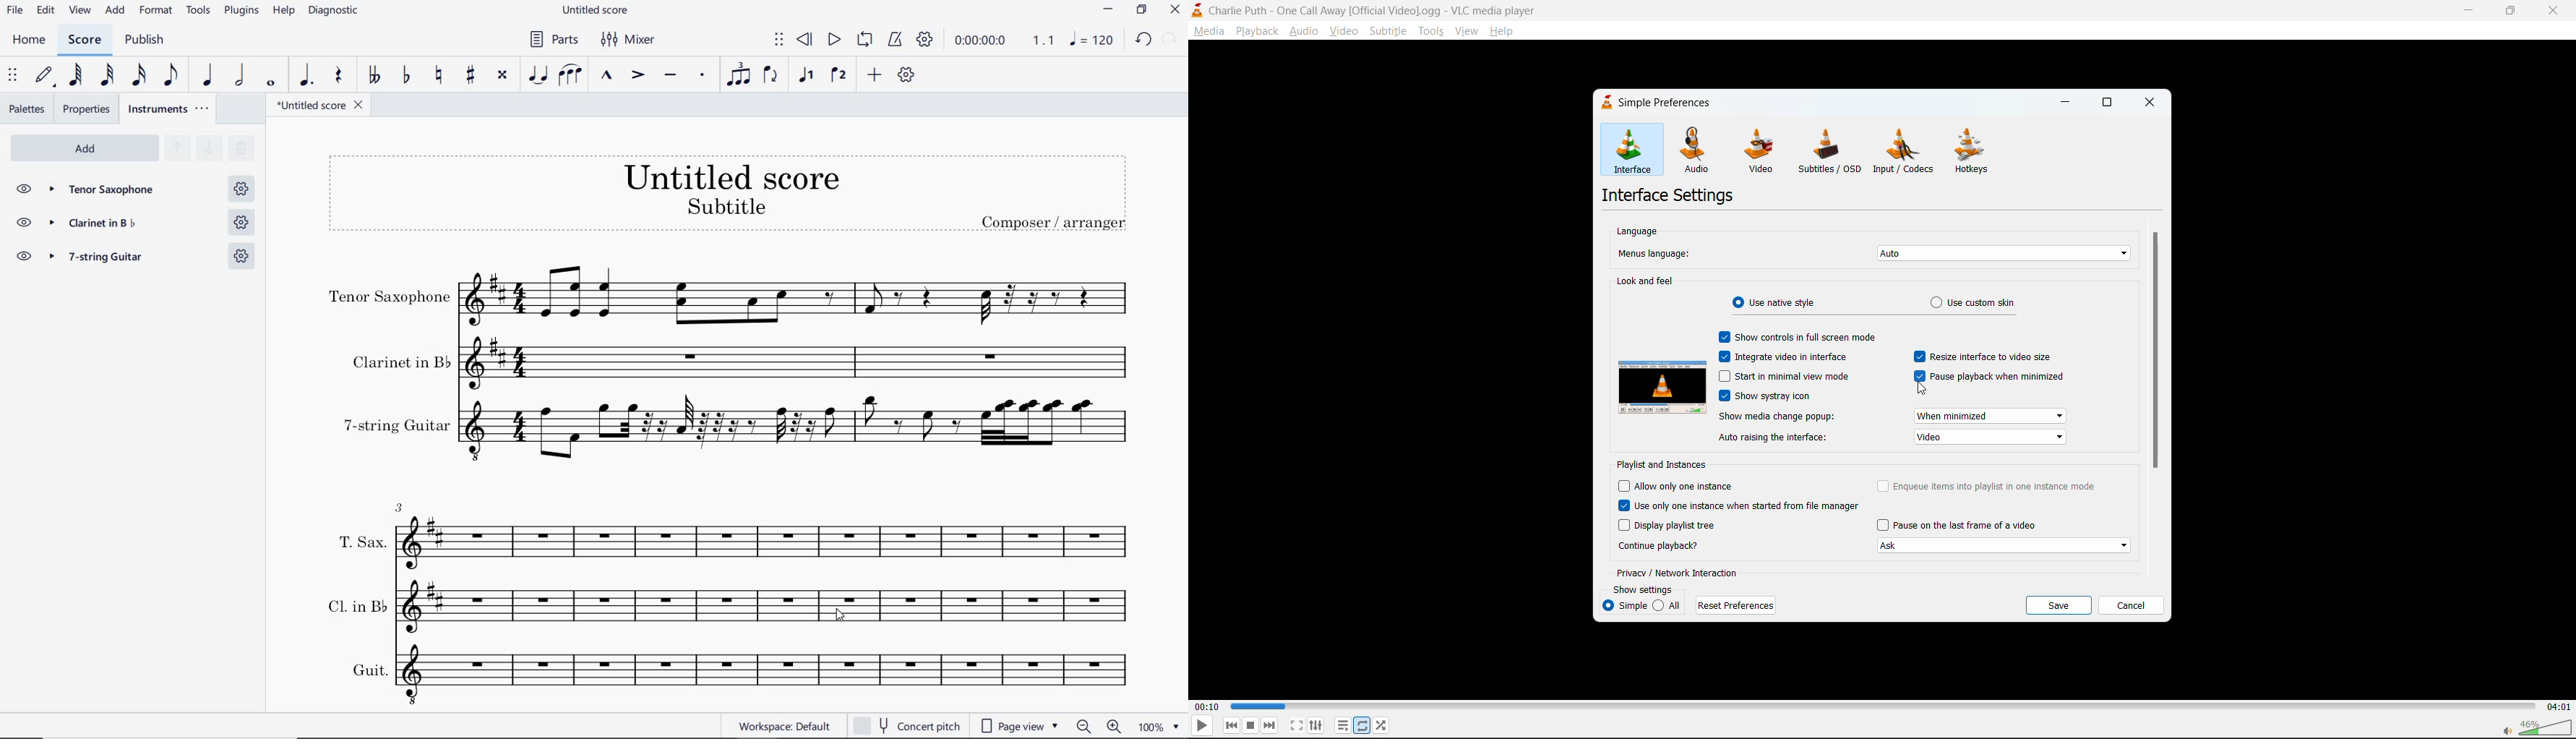 This screenshot has height=756, width=2576. I want to click on Checkbox, so click(1722, 337).